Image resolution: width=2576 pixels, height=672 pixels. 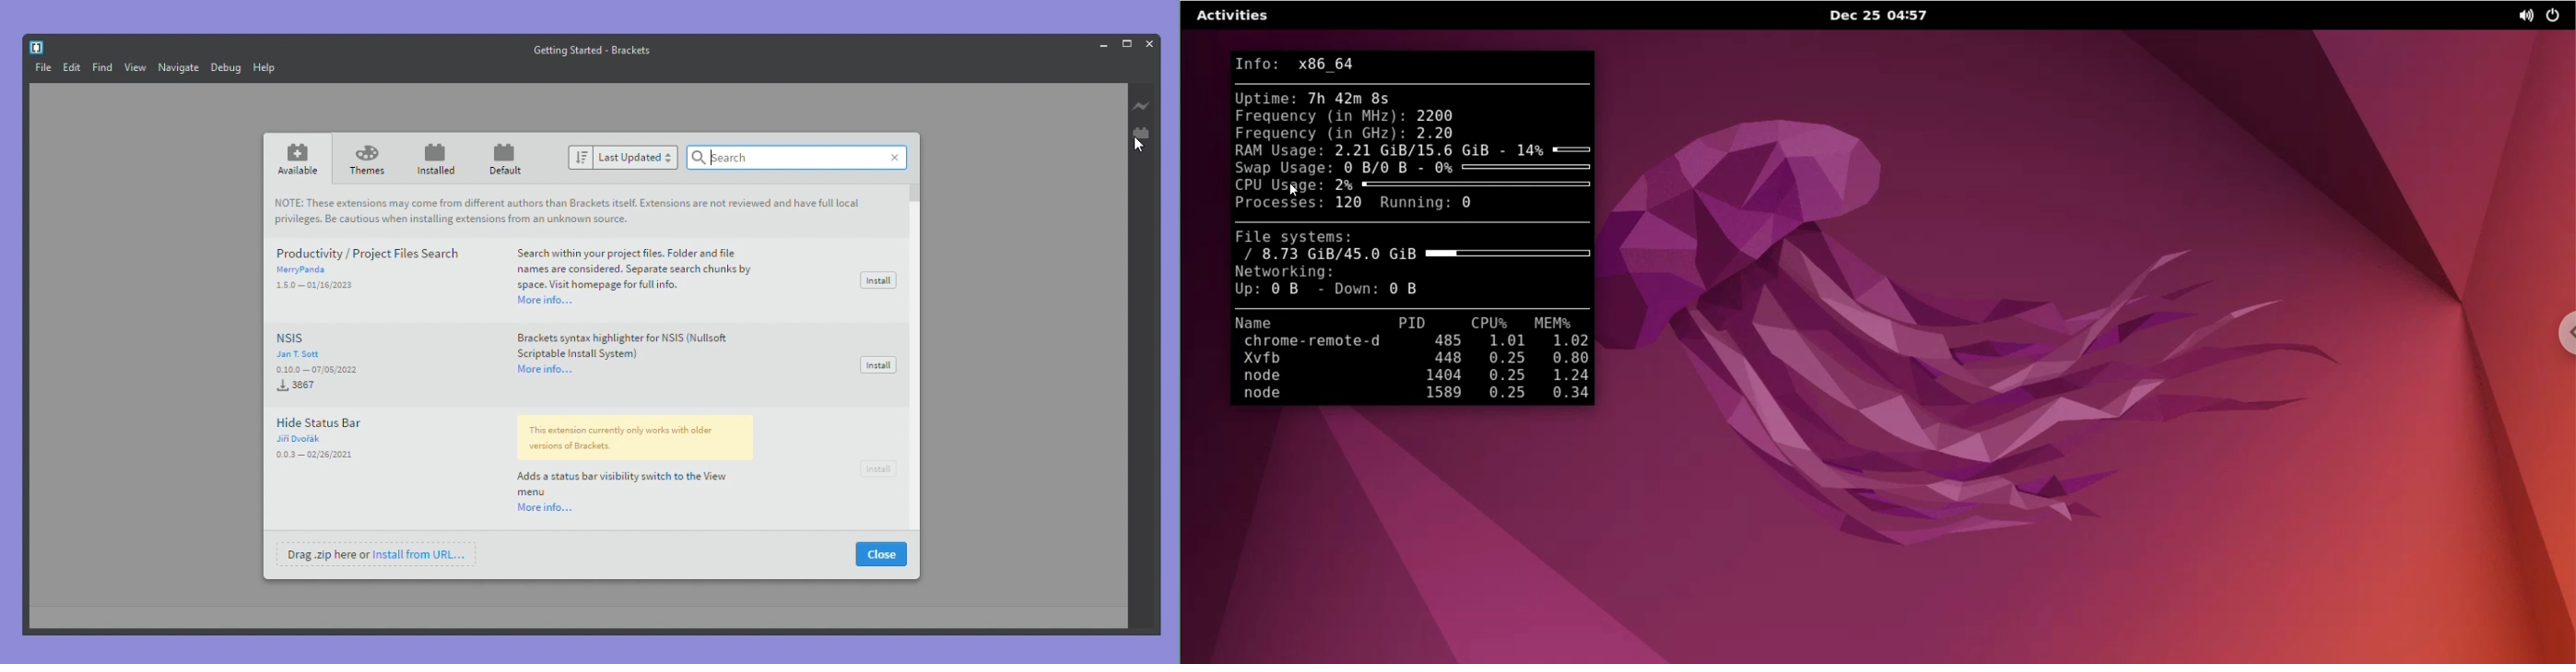 What do you see at coordinates (299, 160) in the screenshot?
I see `Available ` at bounding box center [299, 160].